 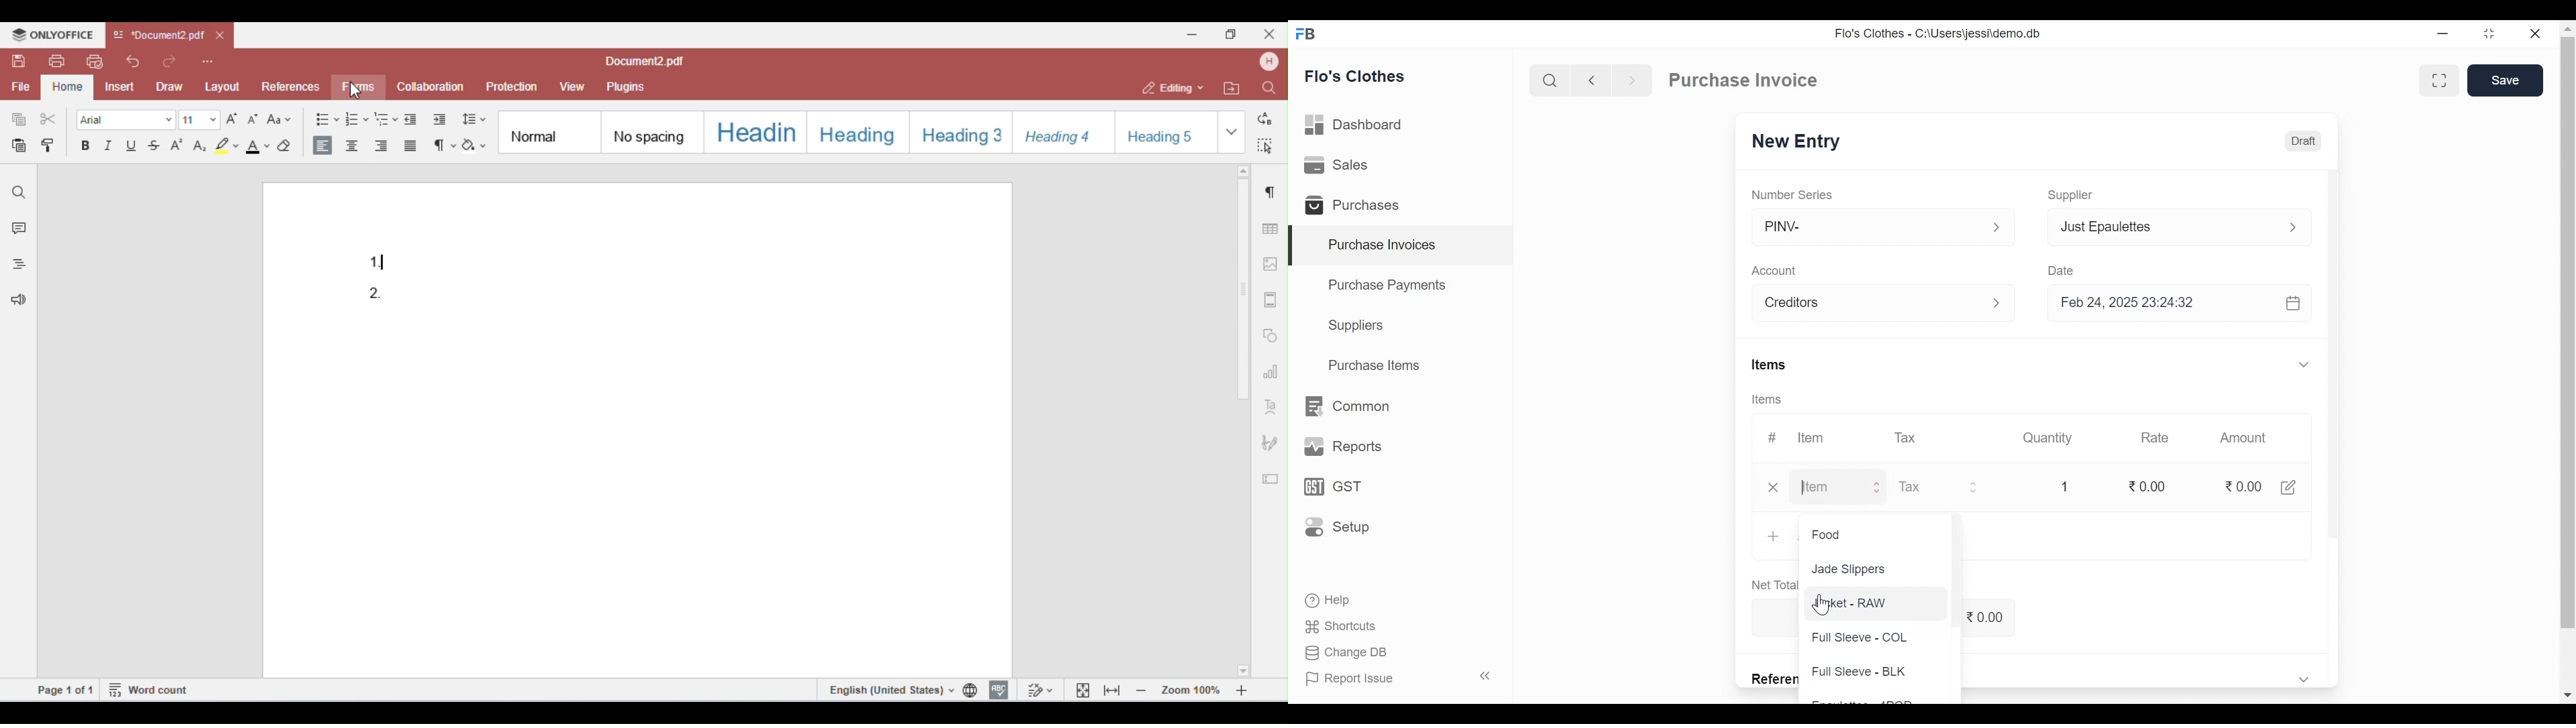 I want to click on Navigate forward, so click(x=1631, y=80).